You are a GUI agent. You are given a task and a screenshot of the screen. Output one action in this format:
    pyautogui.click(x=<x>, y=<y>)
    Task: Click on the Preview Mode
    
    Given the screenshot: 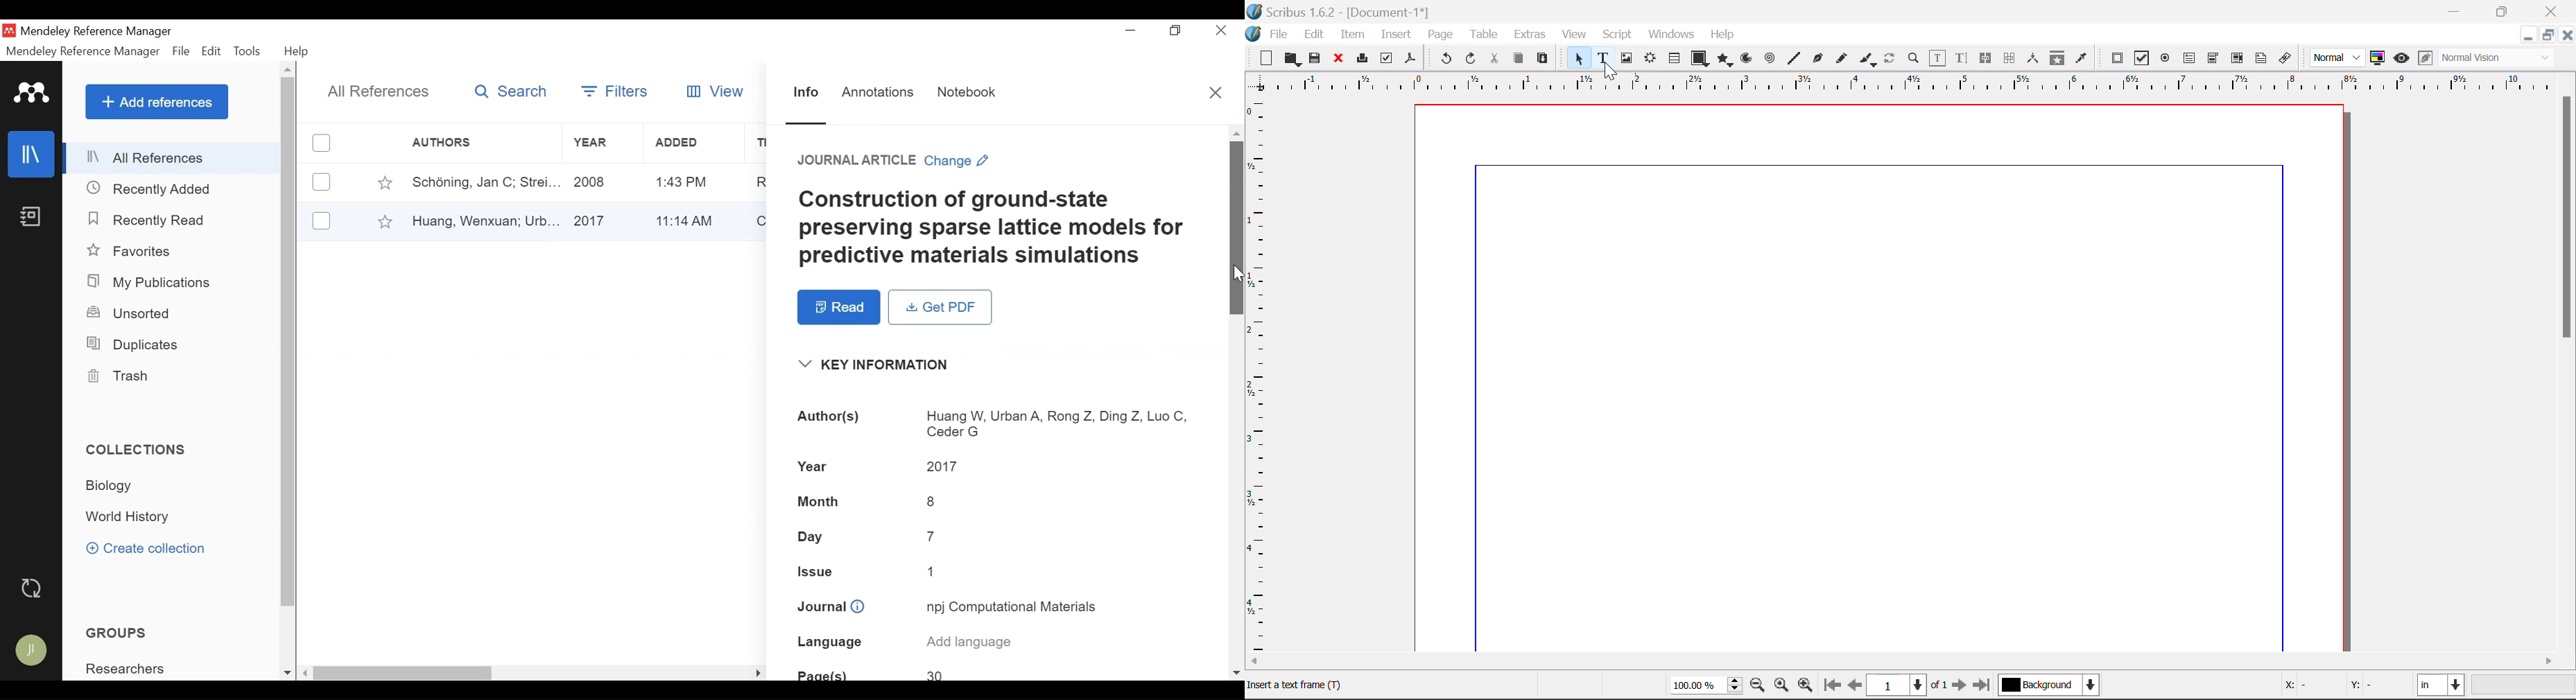 What is the action you would take?
    pyautogui.click(x=2401, y=58)
    